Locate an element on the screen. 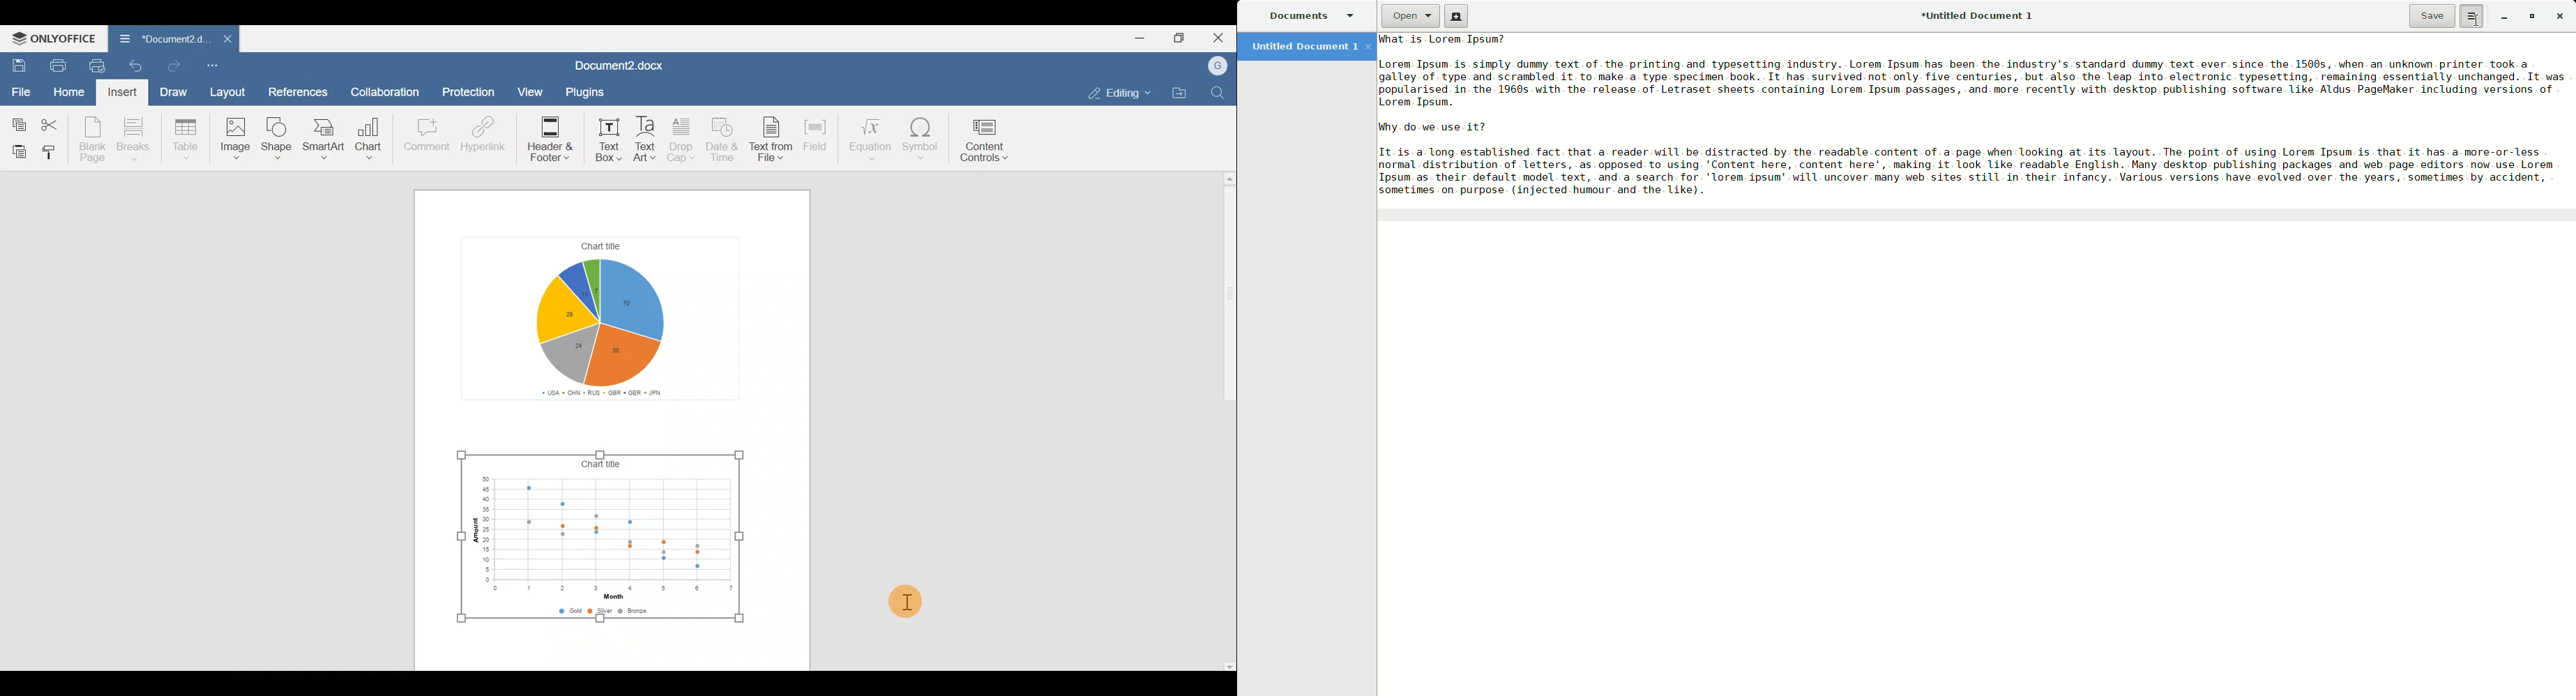  Editing mode is located at coordinates (1116, 93).